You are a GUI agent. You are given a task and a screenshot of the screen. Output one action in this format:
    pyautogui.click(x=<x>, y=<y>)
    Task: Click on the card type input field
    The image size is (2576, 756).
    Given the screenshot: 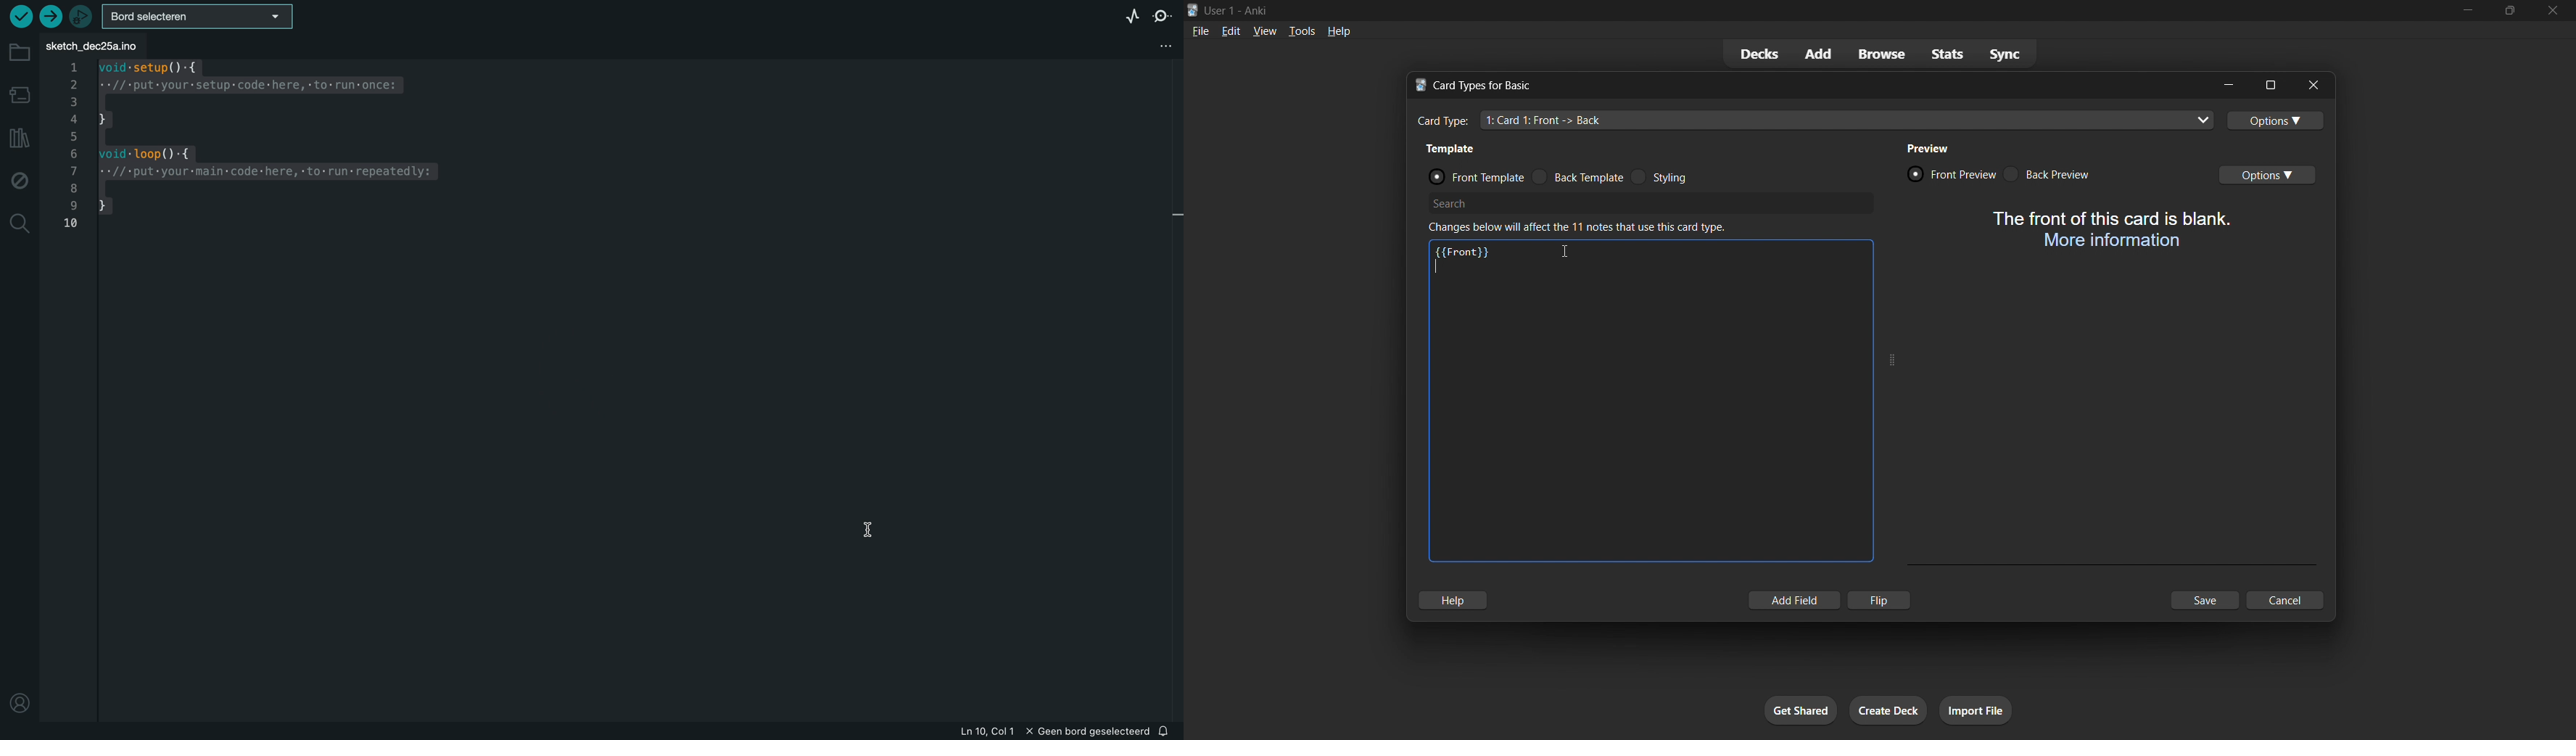 What is the action you would take?
    pyautogui.click(x=1815, y=121)
    